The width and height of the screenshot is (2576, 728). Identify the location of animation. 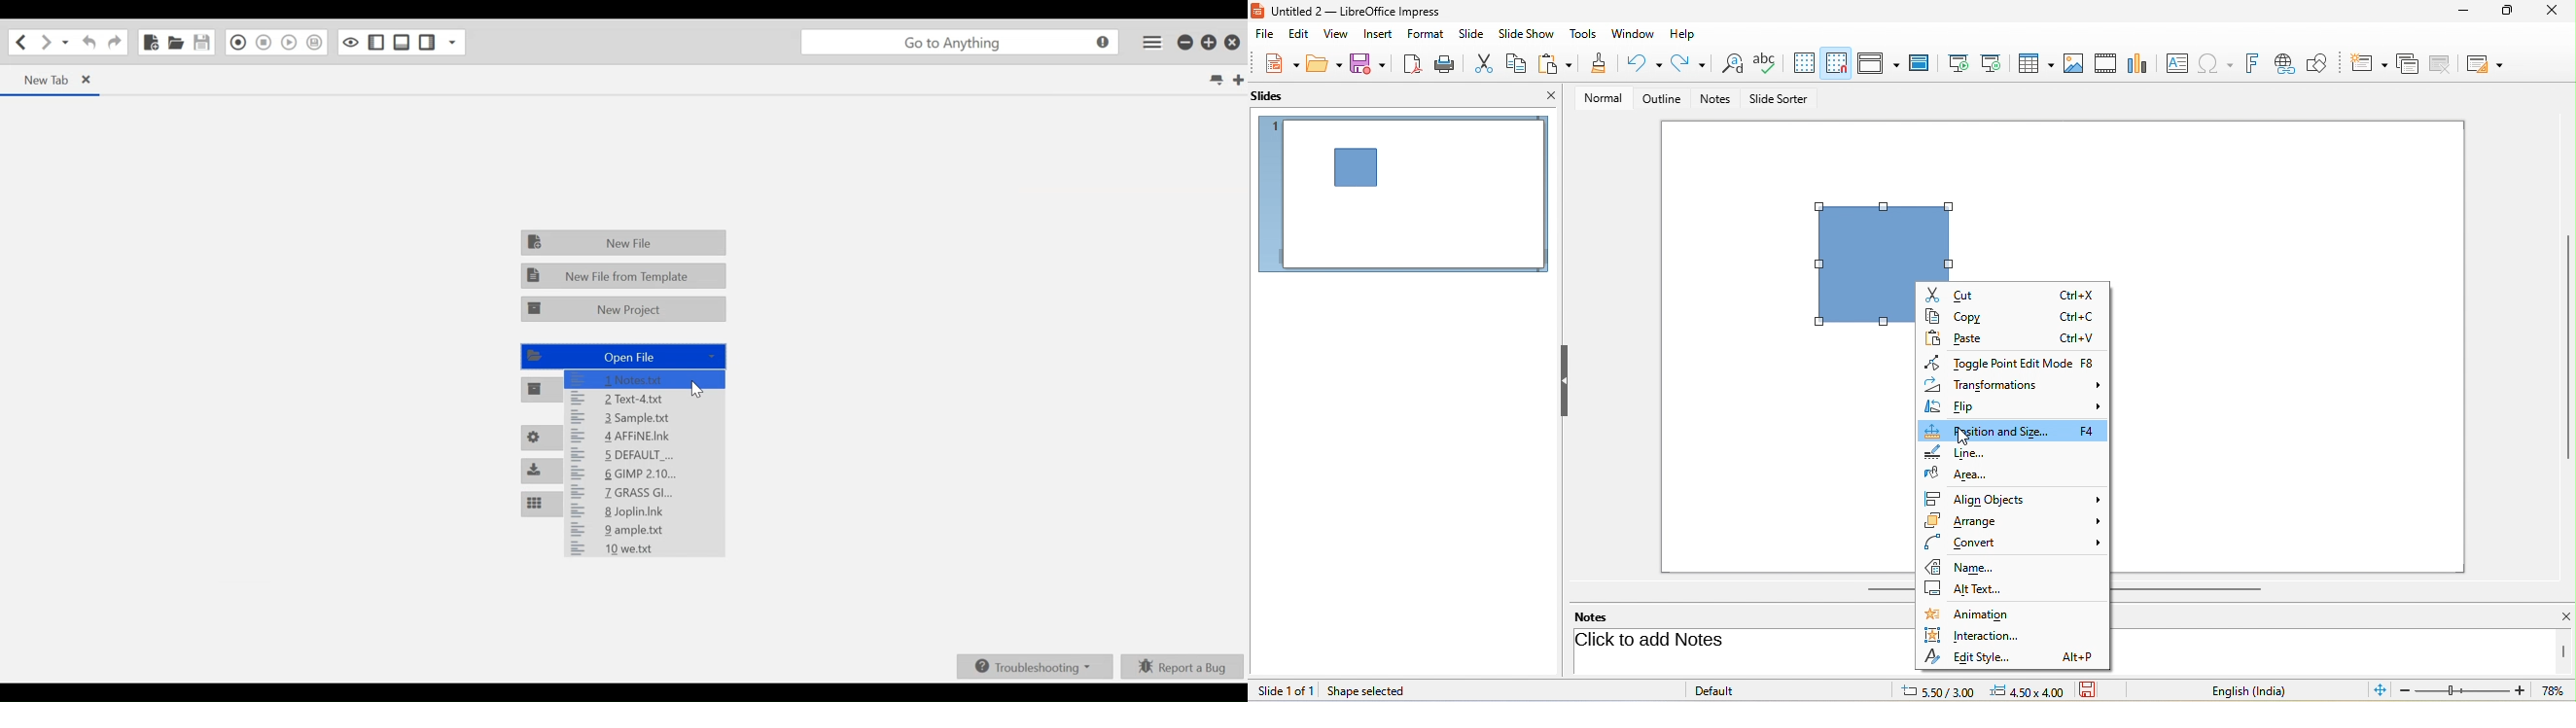
(1971, 614).